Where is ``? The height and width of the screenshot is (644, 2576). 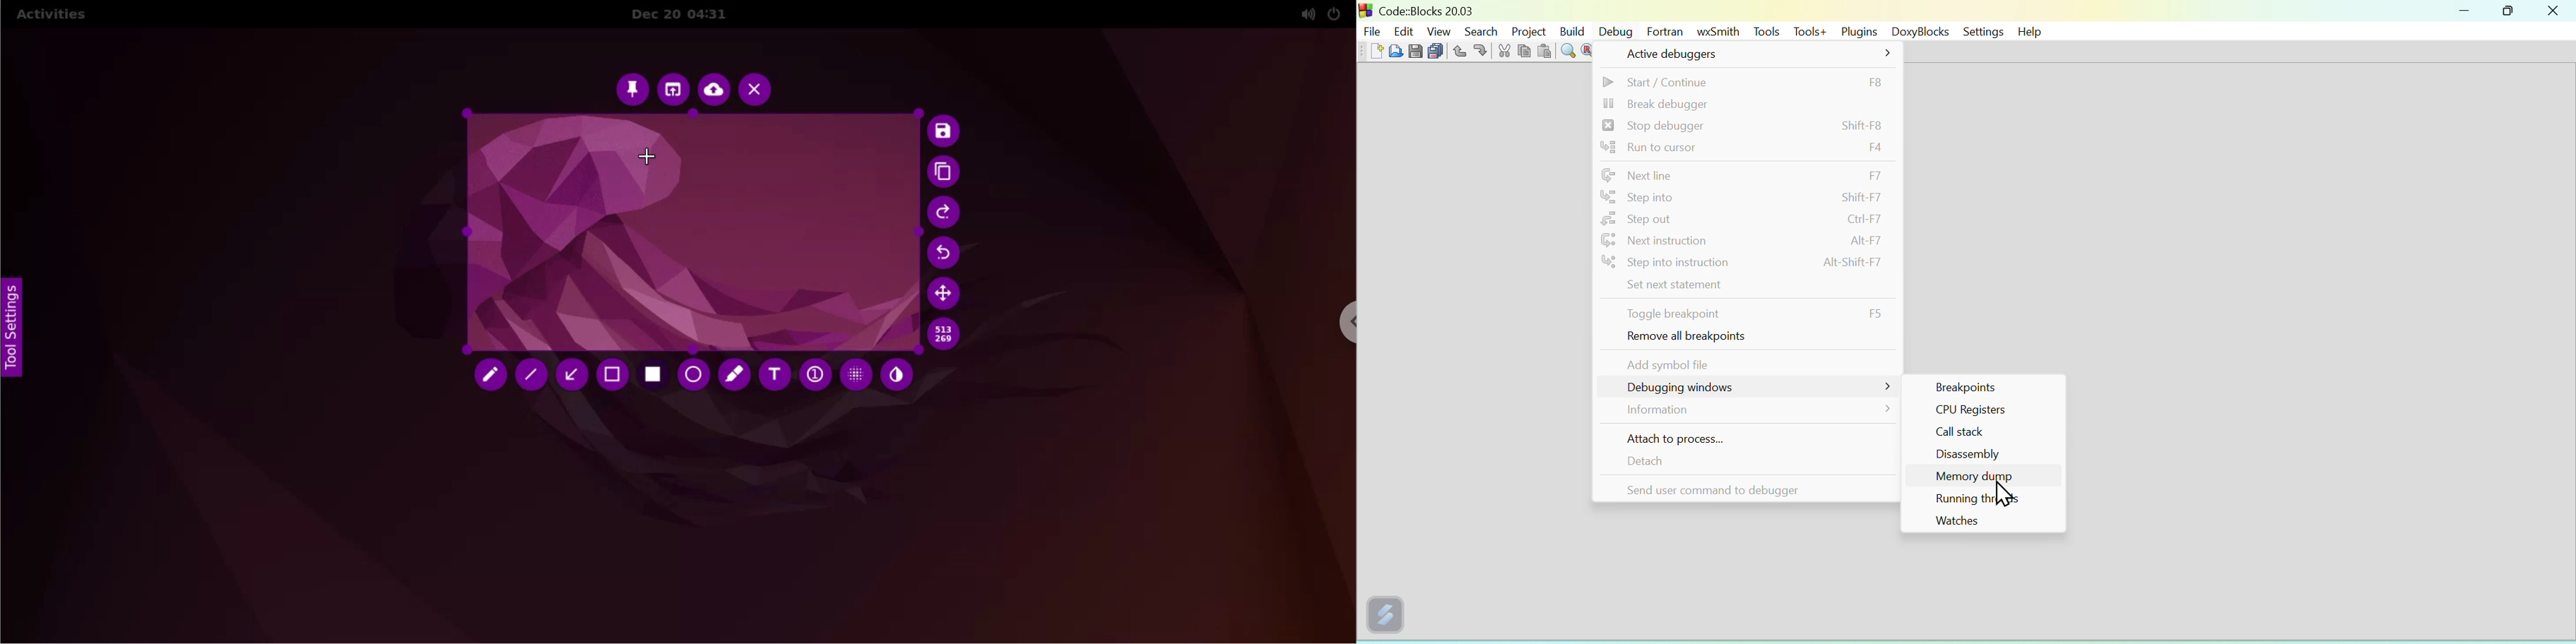
 is located at coordinates (1981, 386).